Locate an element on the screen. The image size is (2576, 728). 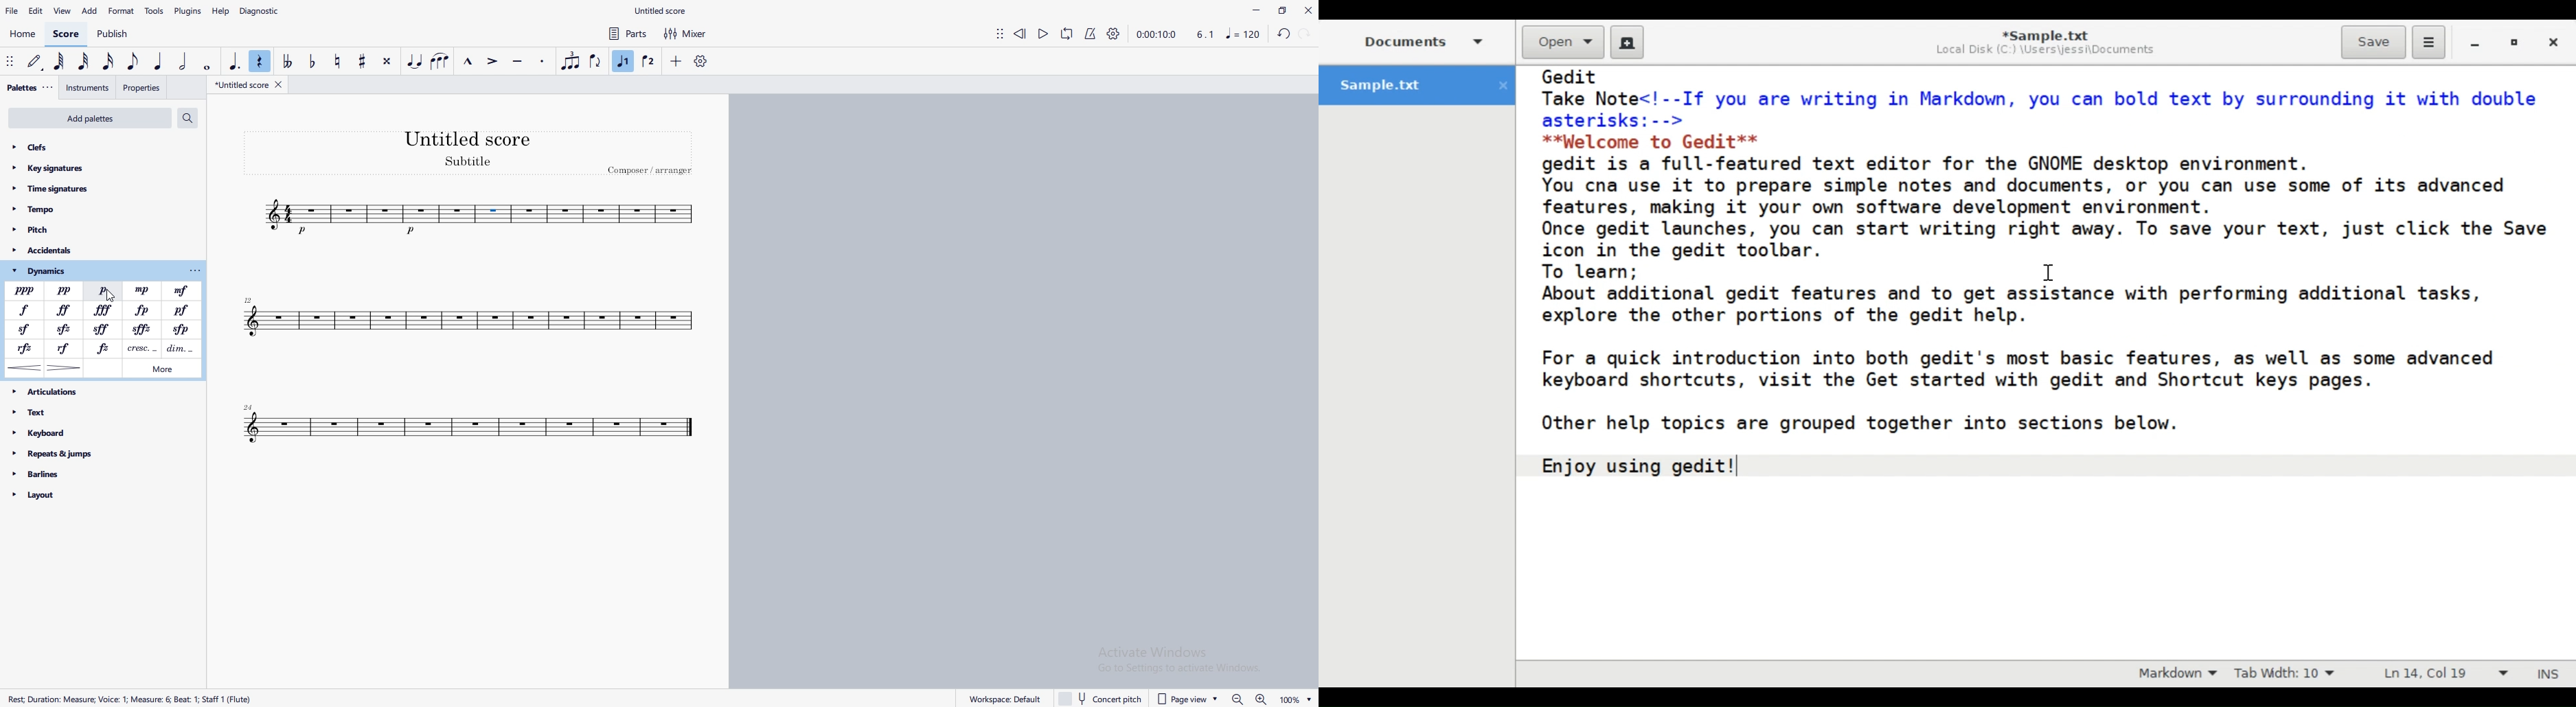
adjust is located at coordinates (12, 62).